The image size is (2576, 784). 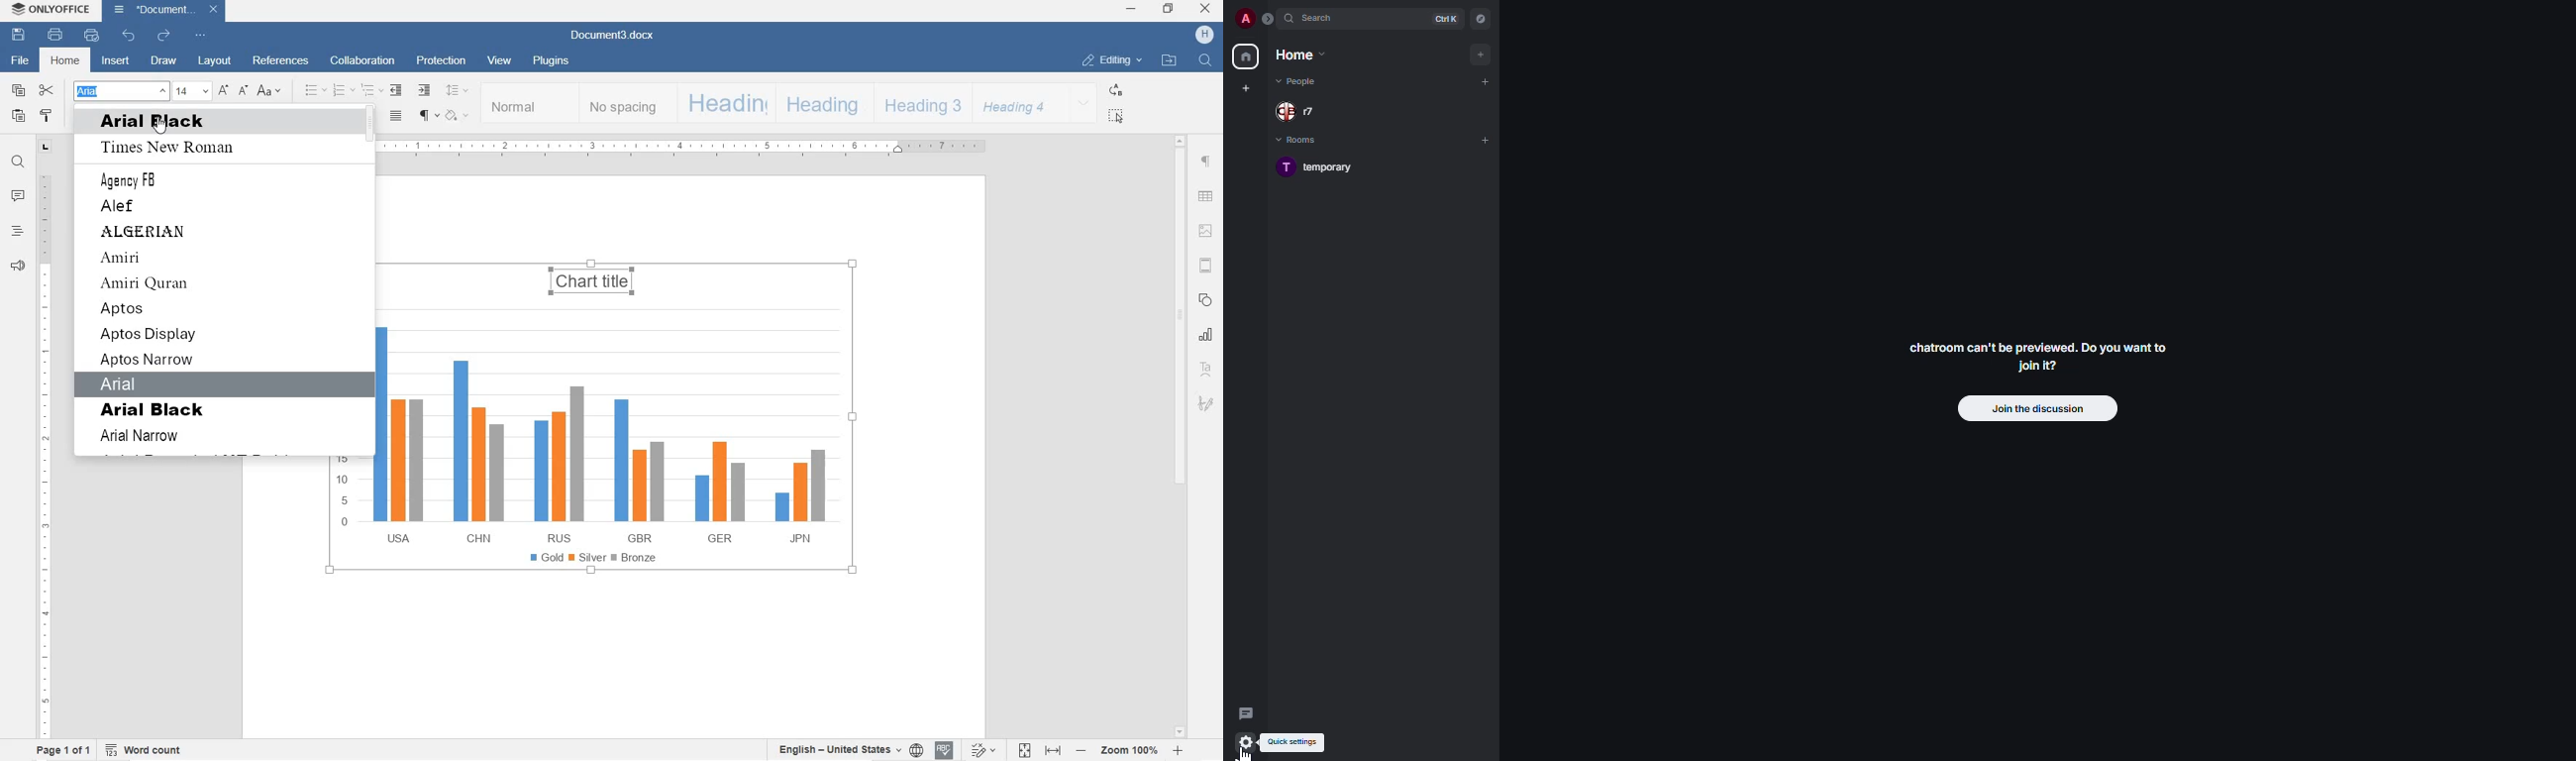 What do you see at coordinates (281, 59) in the screenshot?
I see `REFERENCES` at bounding box center [281, 59].